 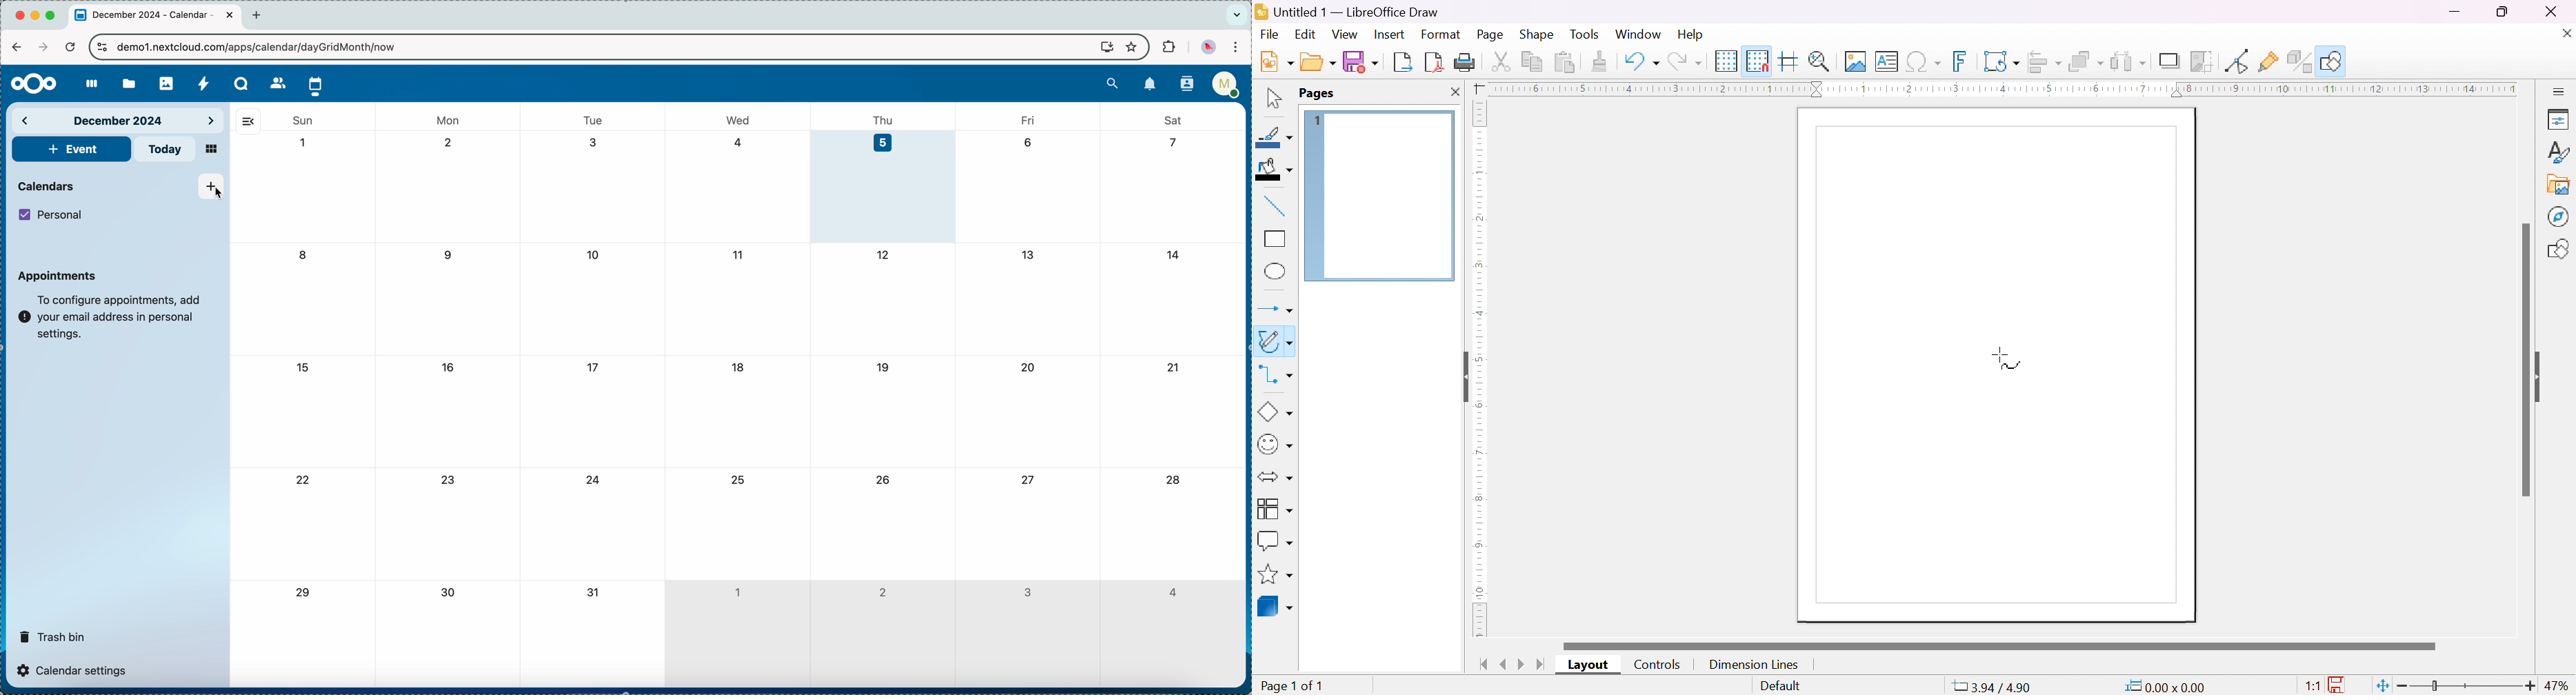 What do you see at coordinates (248, 121) in the screenshot?
I see `hide side bar` at bounding box center [248, 121].